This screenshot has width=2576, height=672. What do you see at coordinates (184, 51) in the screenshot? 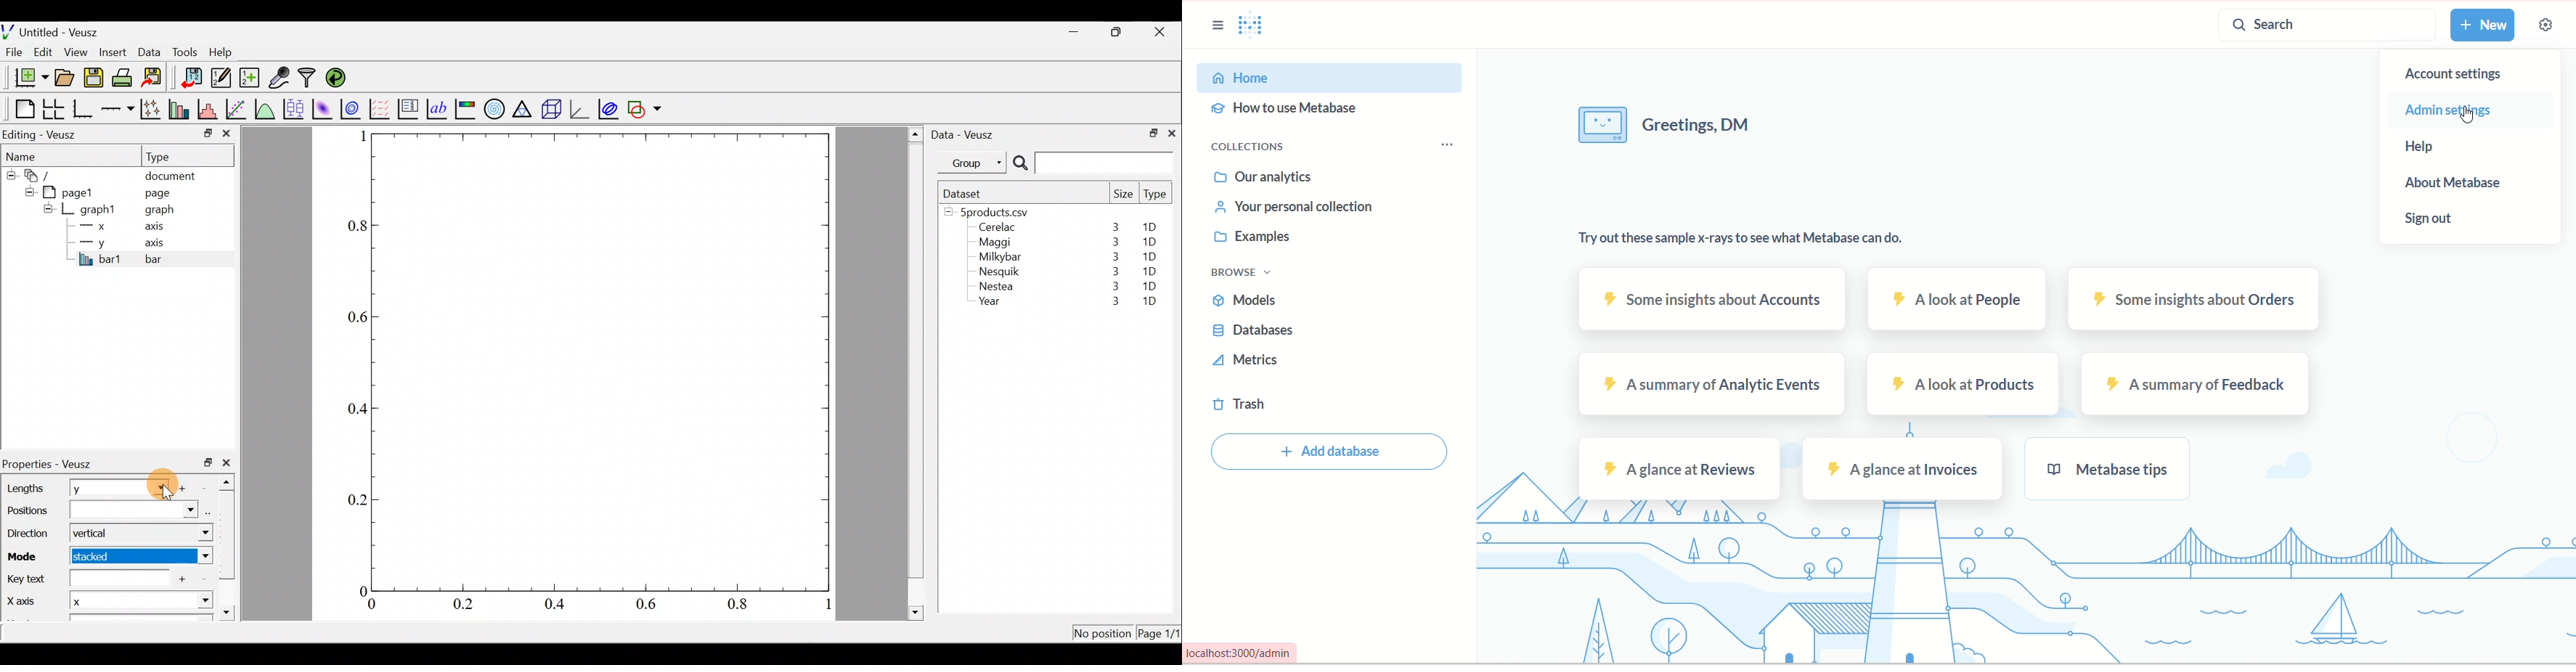
I see `Tools` at bounding box center [184, 51].